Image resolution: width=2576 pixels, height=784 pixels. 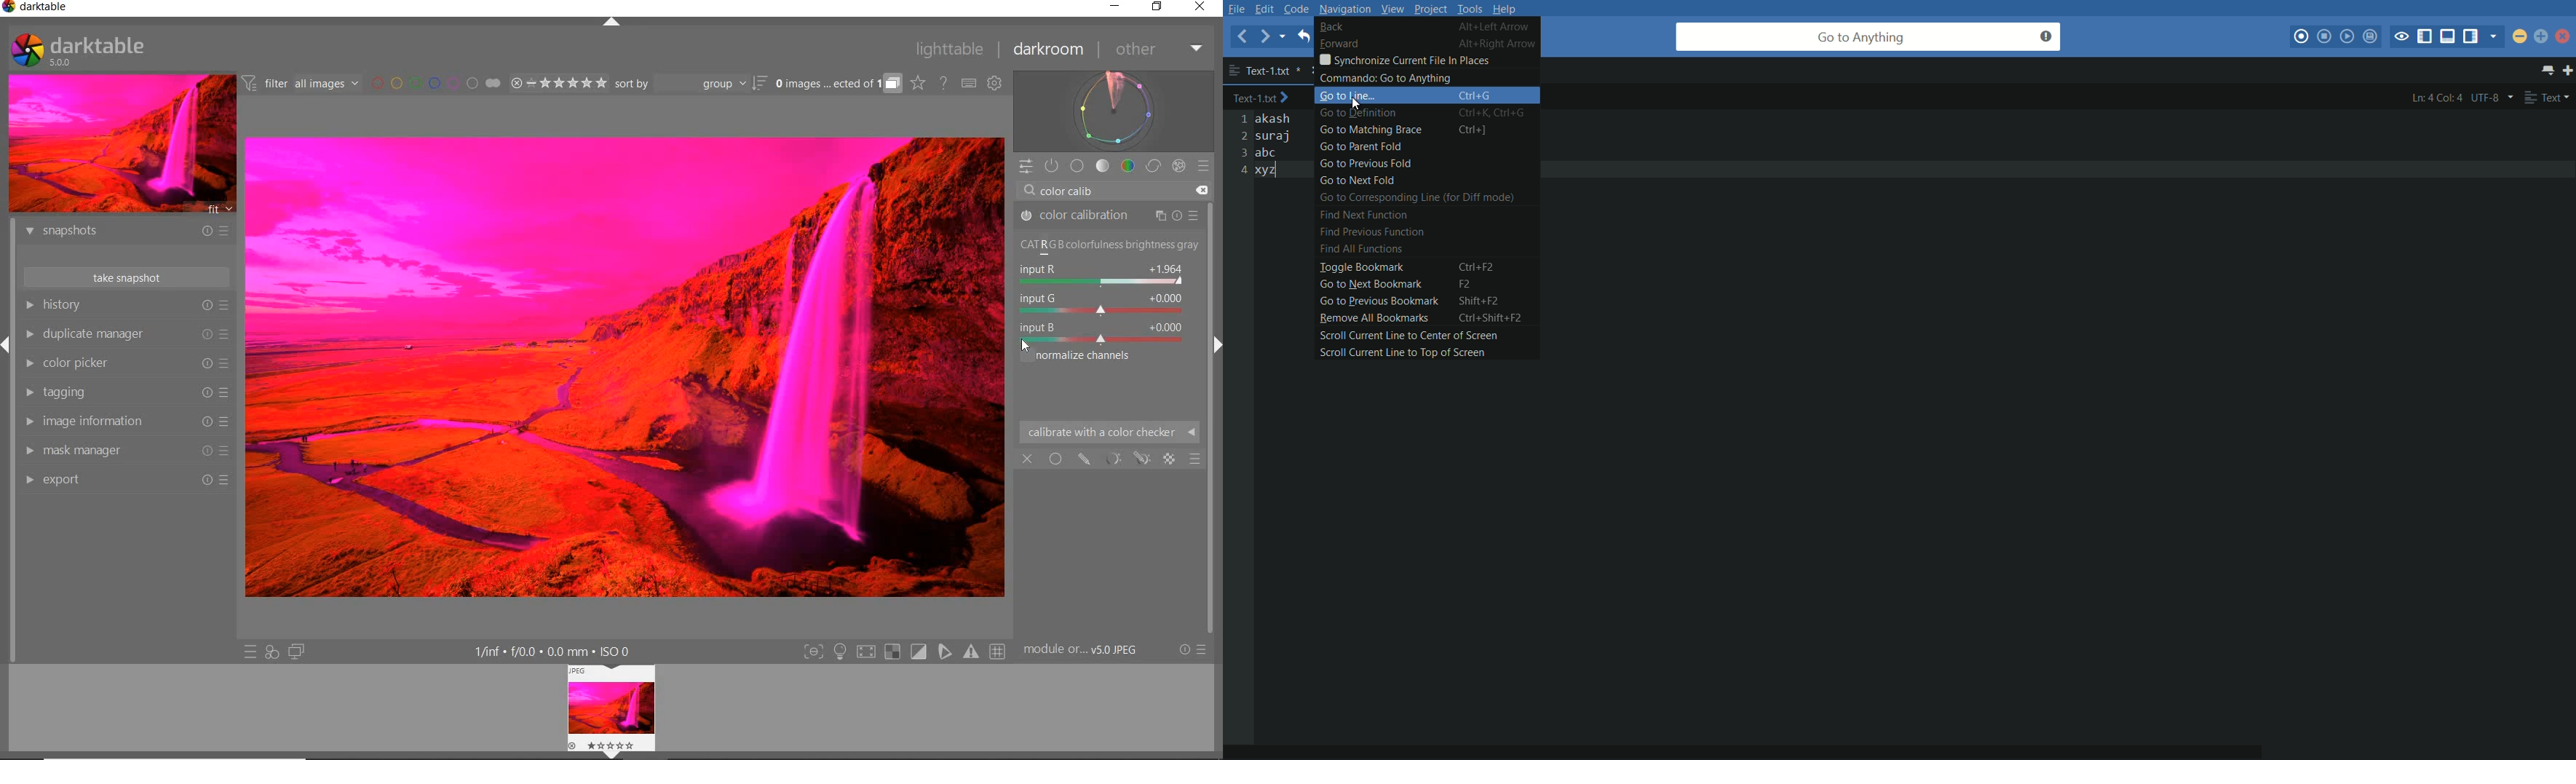 What do you see at coordinates (1114, 111) in the screenshot?
I see `waveform` at bounding box center [1114, 111].